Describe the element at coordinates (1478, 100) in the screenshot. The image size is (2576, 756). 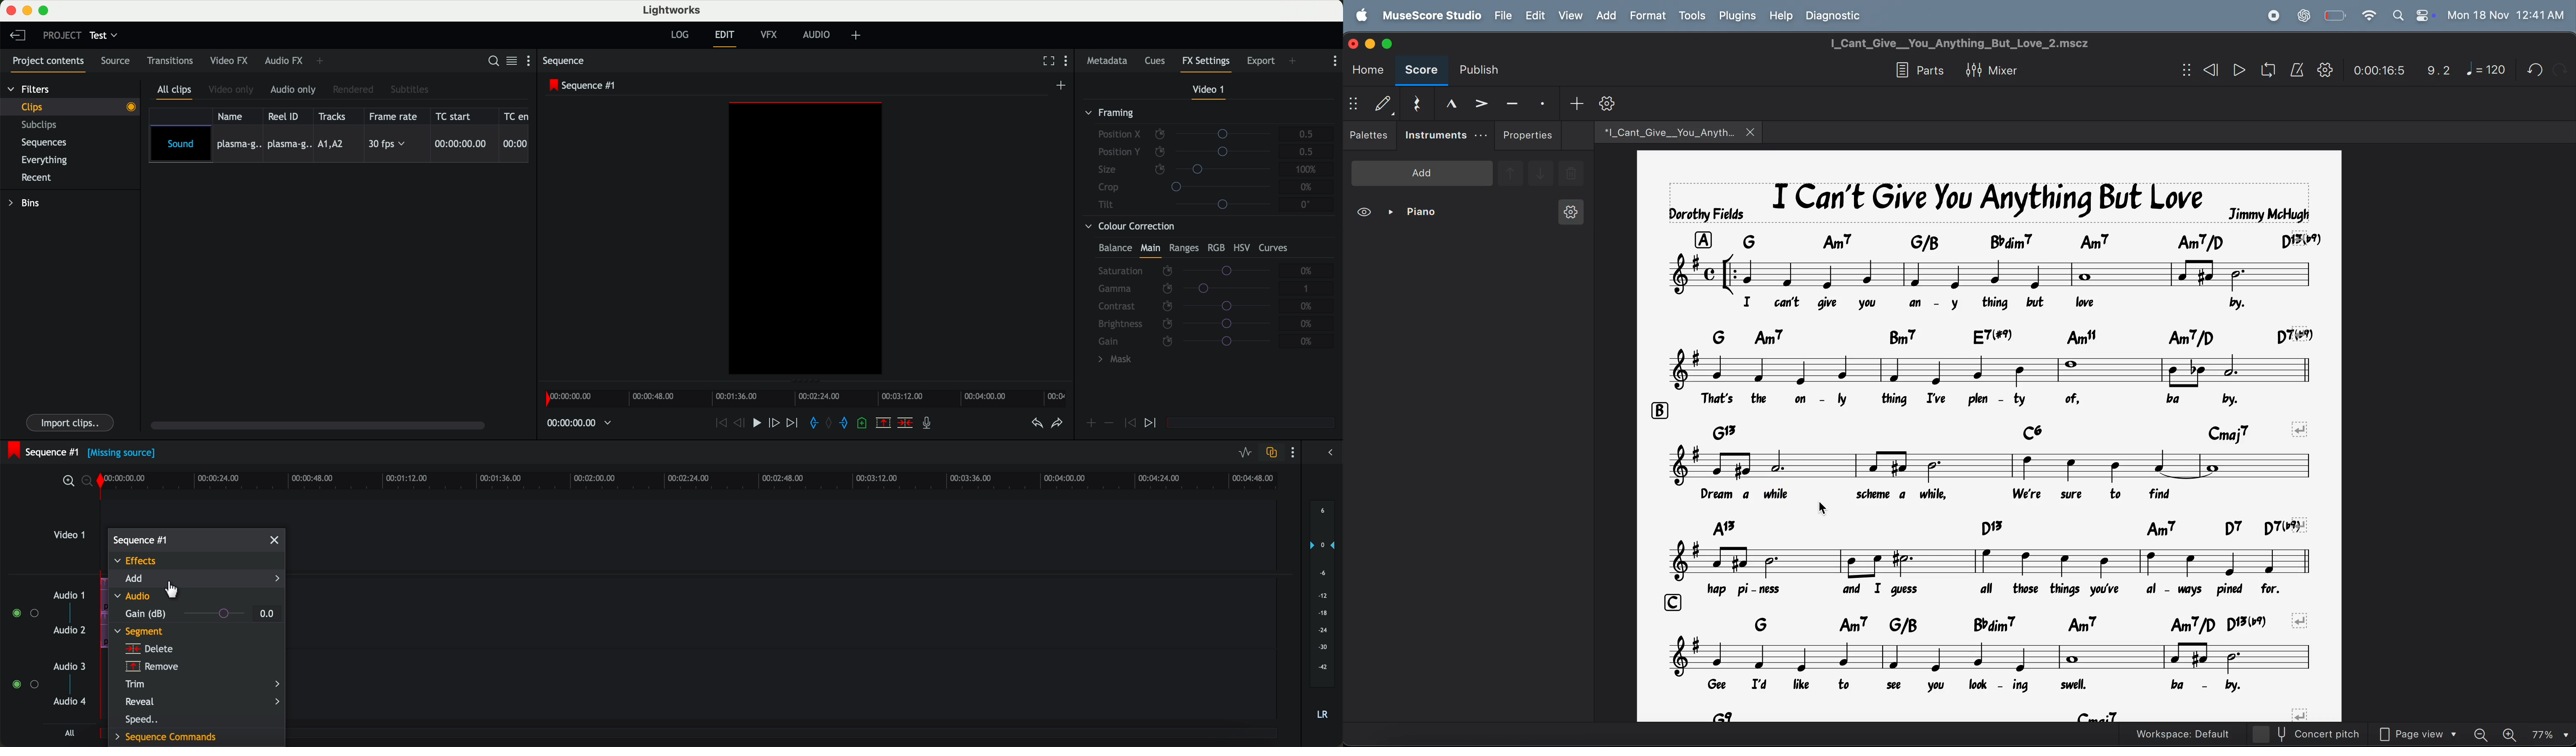
I see `accent` at that location.